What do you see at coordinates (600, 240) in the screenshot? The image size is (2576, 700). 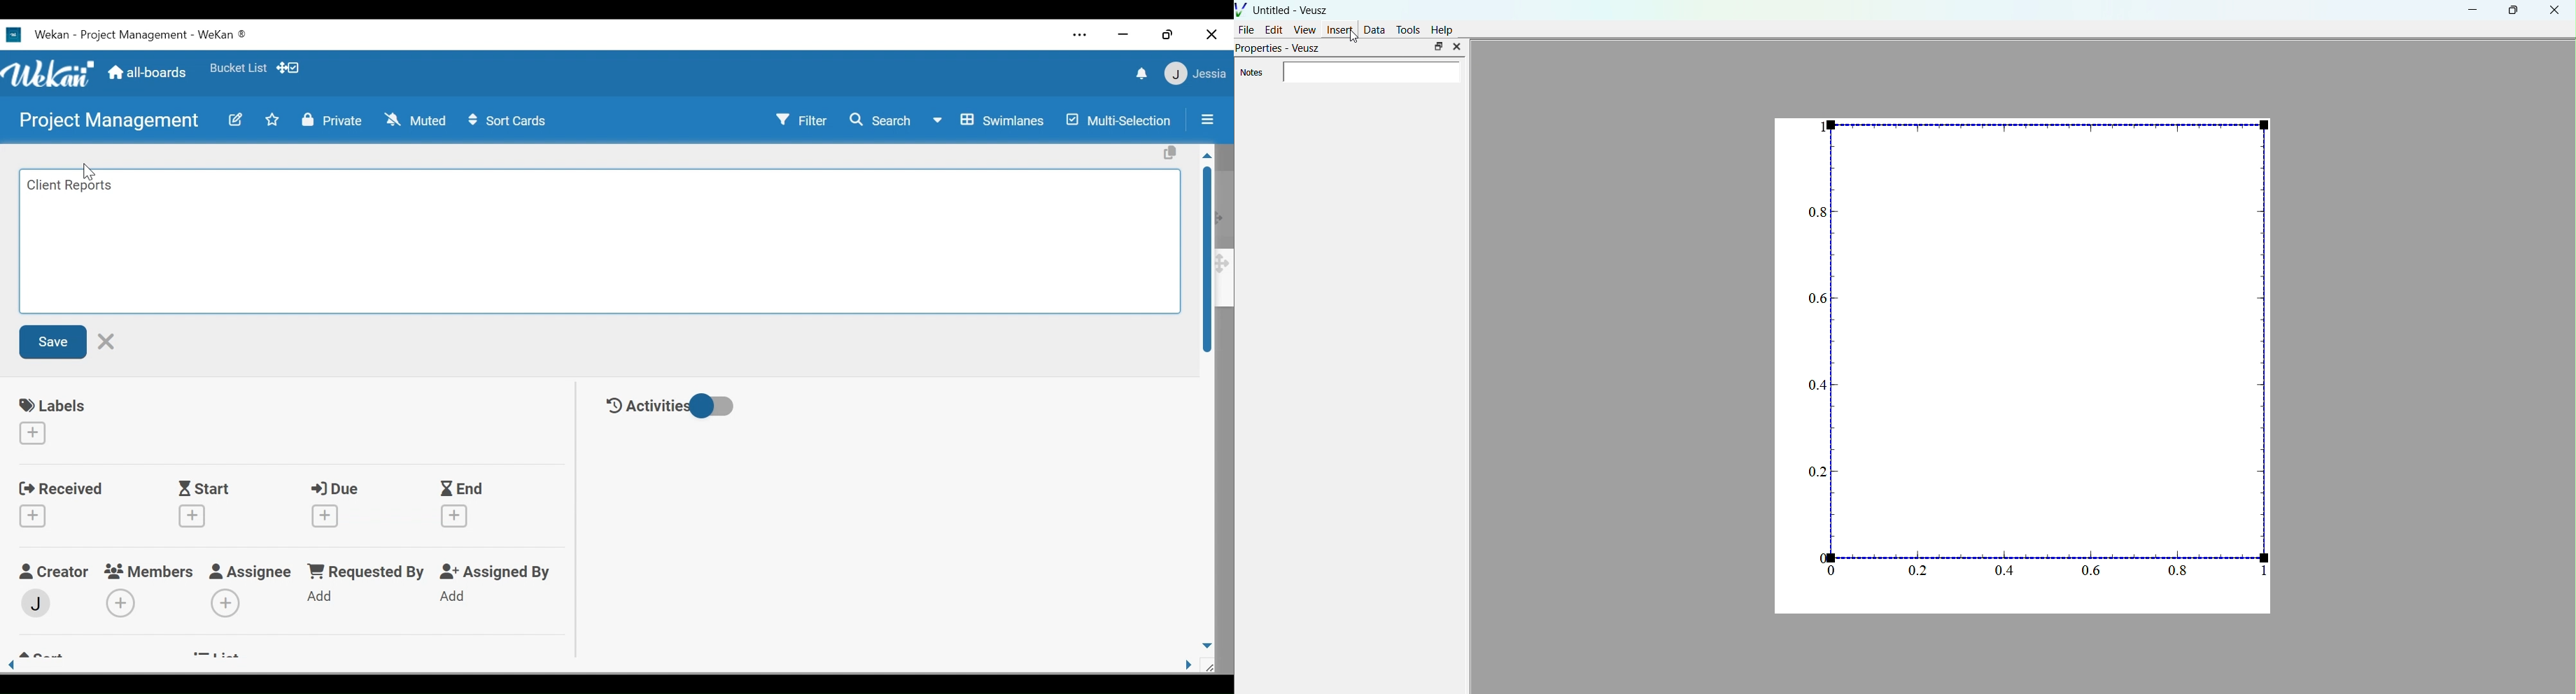 I see `Edit card Title` at bounding box center [600, 240].